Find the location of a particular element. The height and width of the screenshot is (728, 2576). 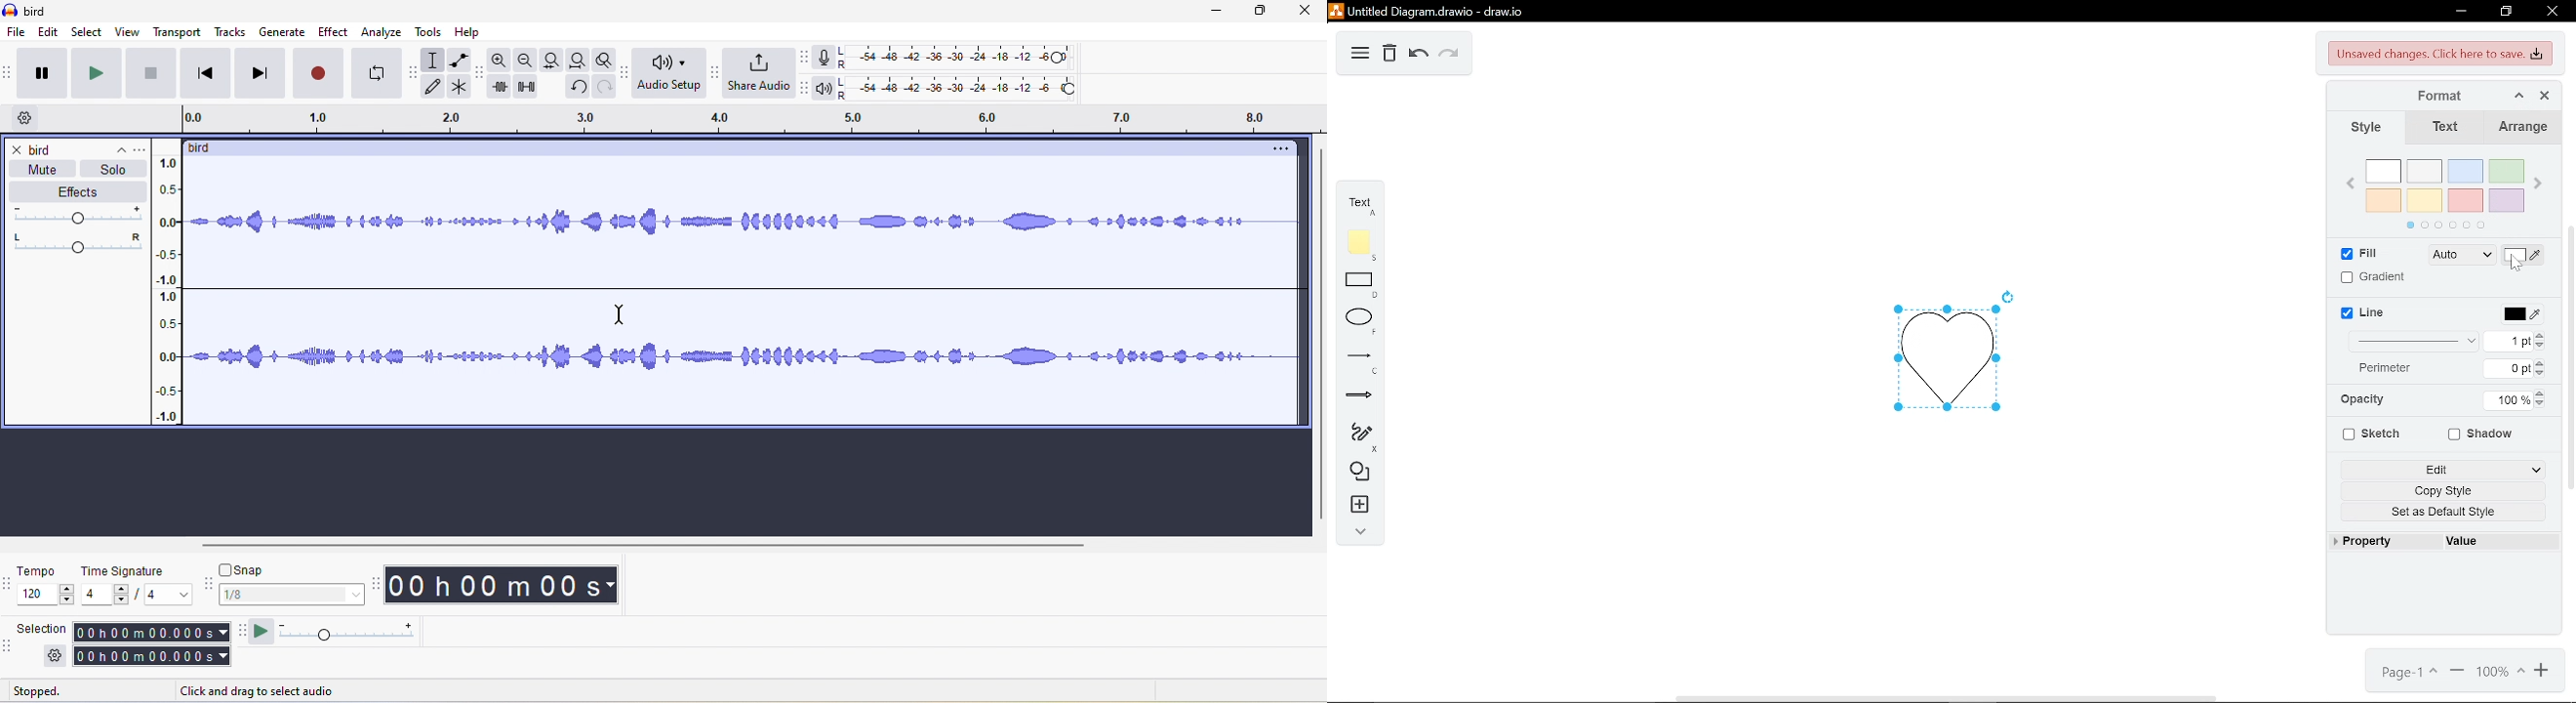

audacity share audio toolbar is located at coordinates (712, 74).